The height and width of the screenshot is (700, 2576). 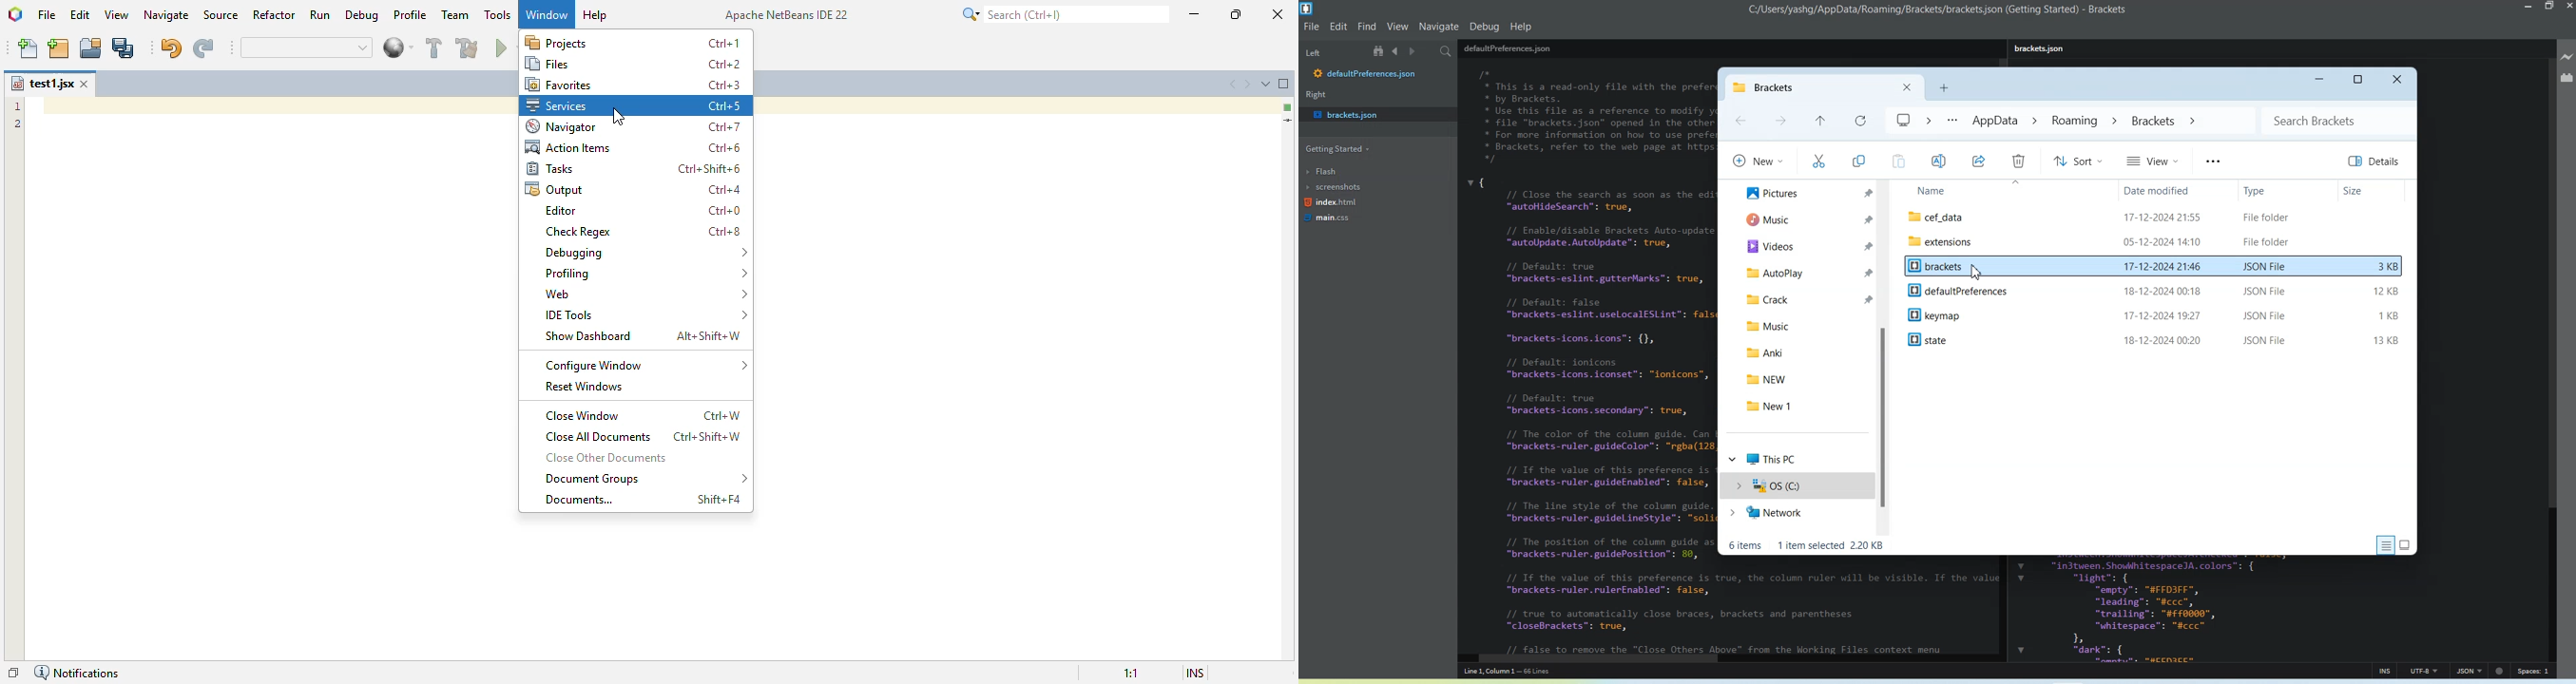 I want to click on Maximize, so click(x=2360, y=80).